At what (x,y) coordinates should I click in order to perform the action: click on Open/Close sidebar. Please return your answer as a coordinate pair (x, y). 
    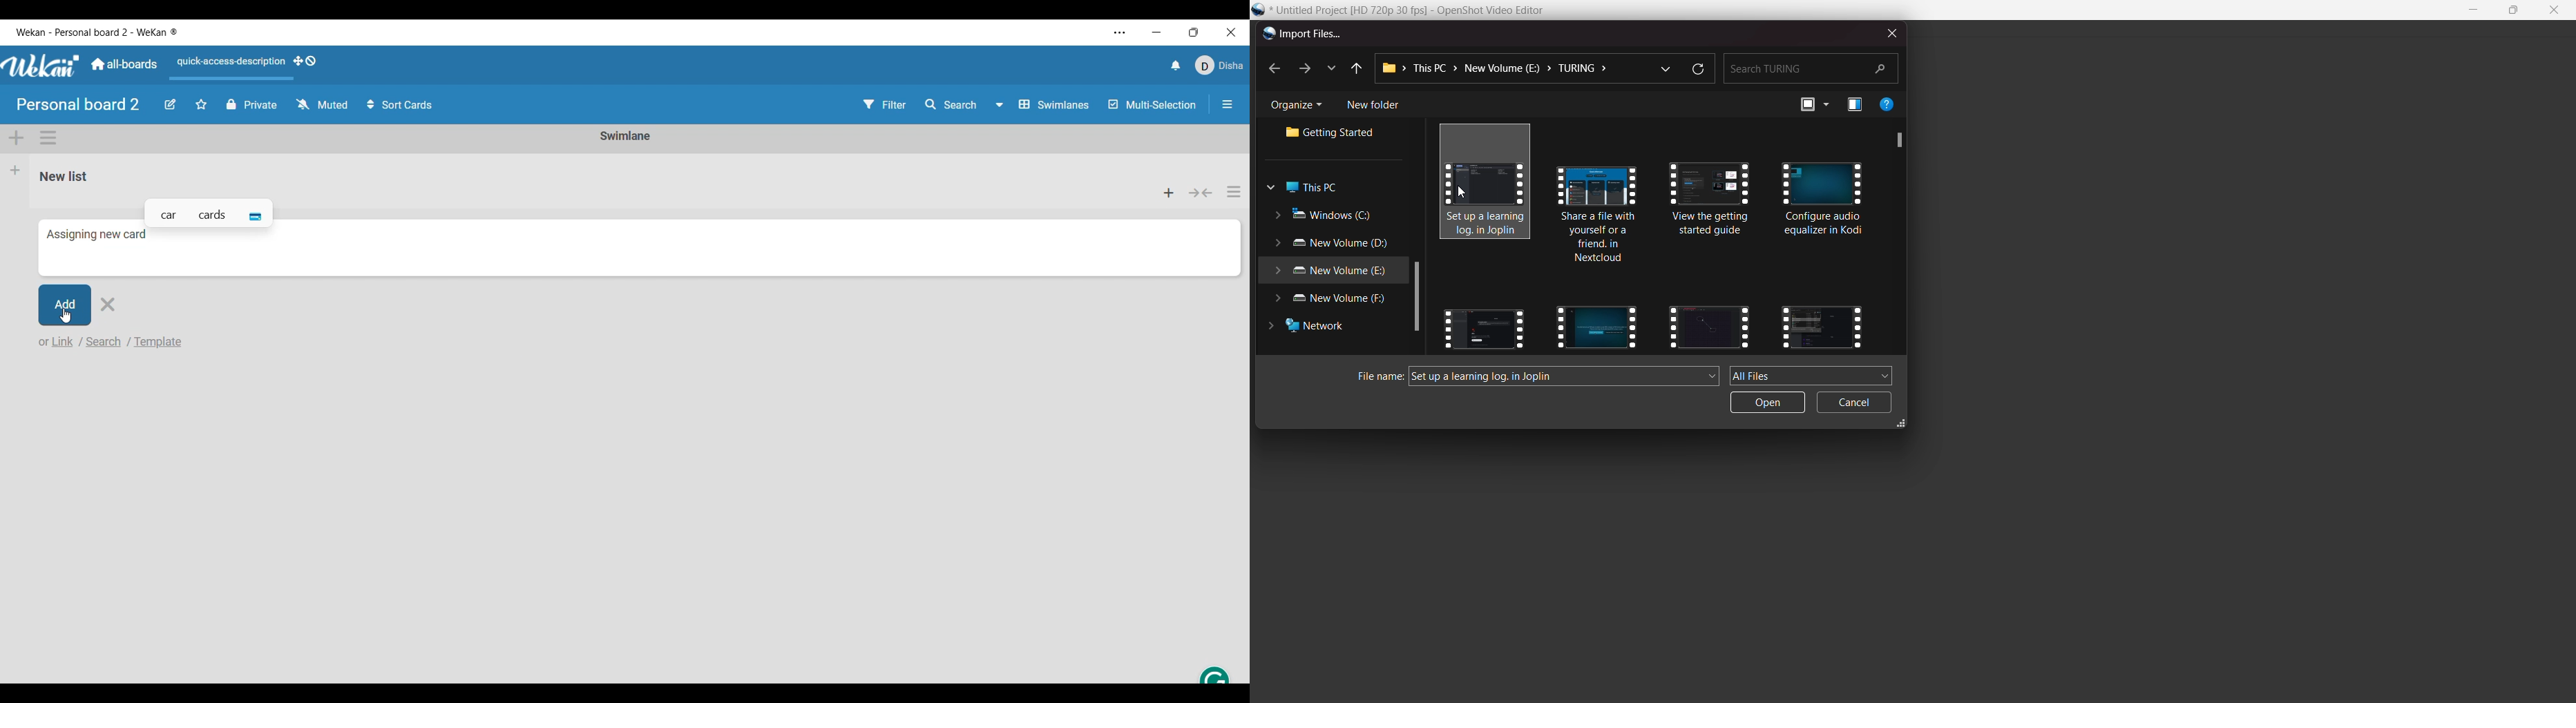
    Looking at the image, I should click on (1228, 104).